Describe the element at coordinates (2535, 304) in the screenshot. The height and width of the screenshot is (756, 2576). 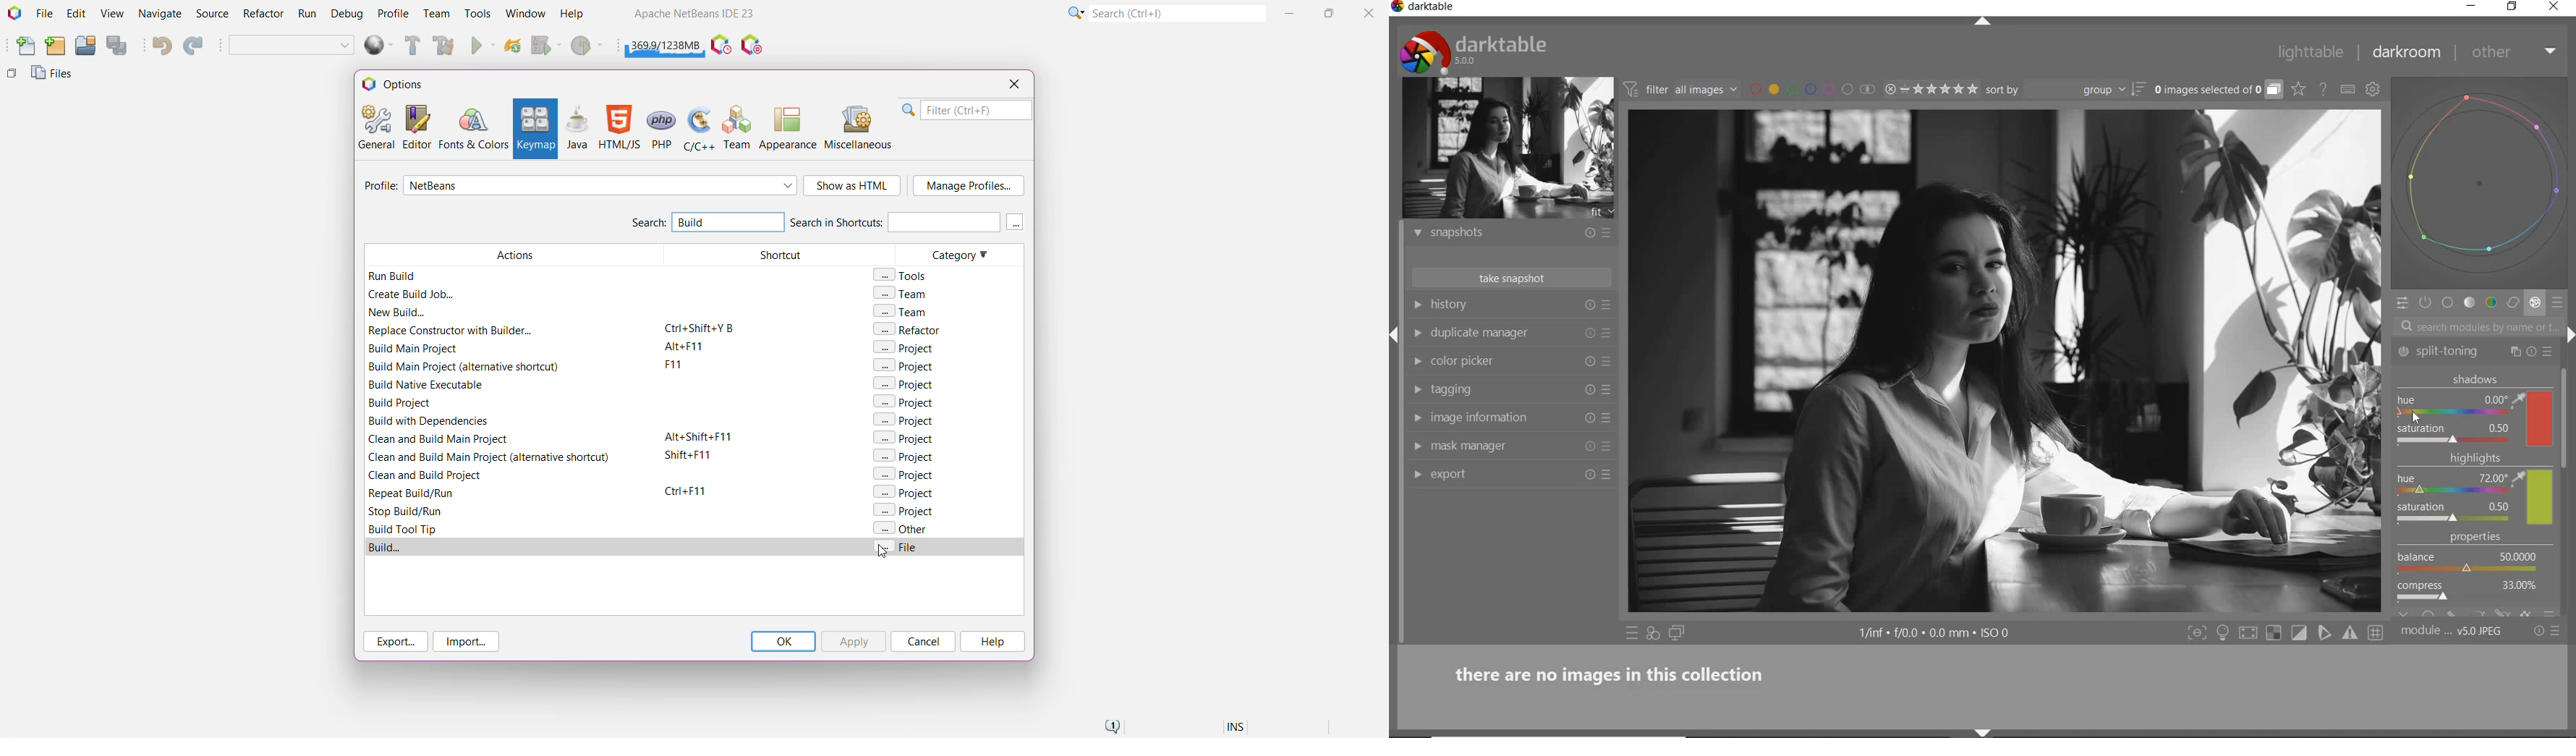
I see `effect` at that location.